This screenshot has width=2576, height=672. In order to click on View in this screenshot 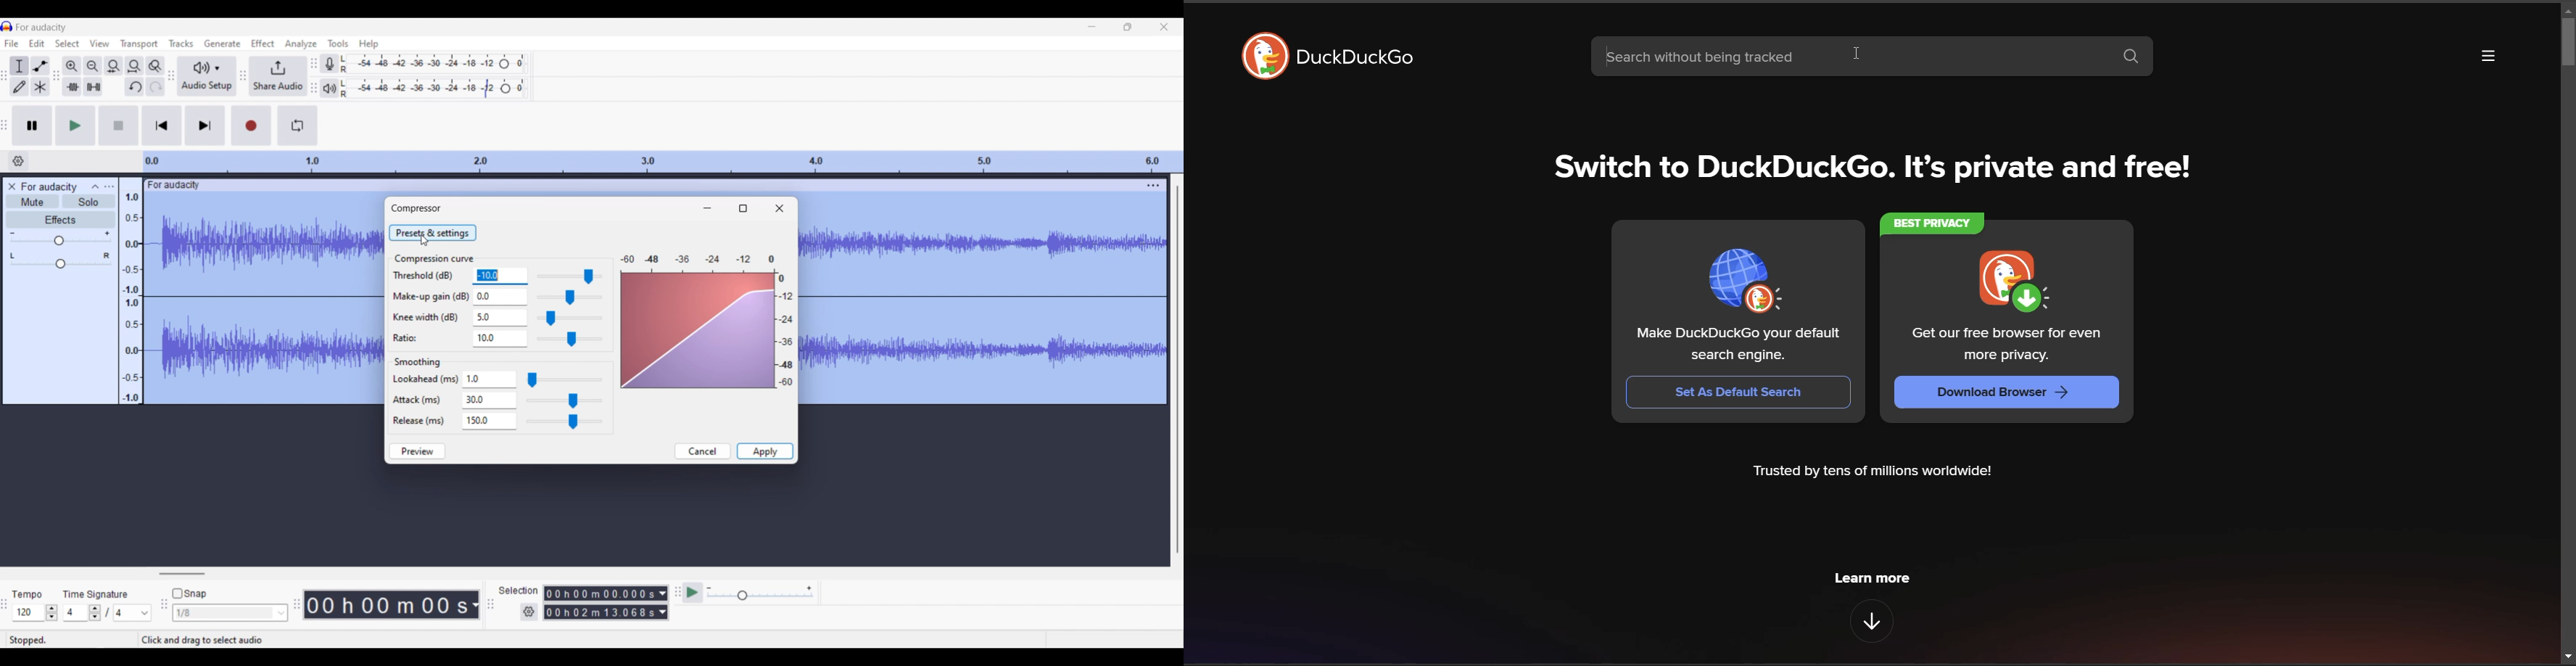, I will do `click(99, 43)`.